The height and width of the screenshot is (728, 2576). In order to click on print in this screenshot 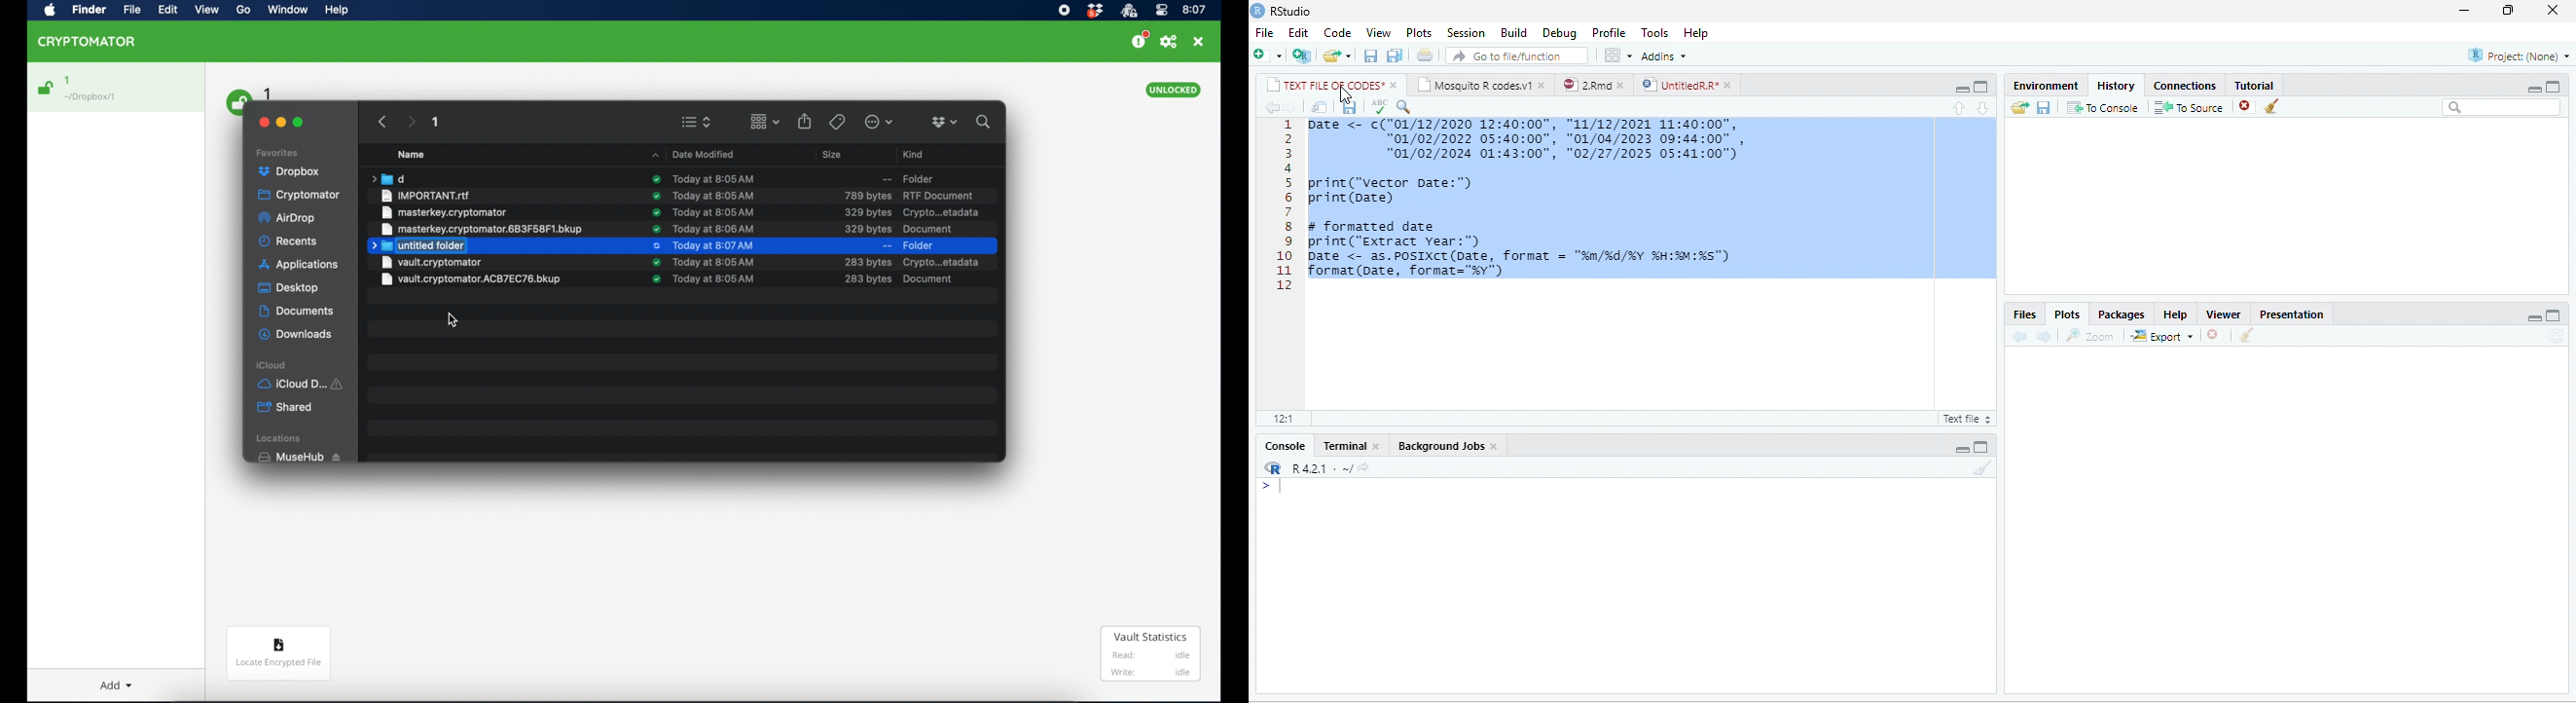, I will do `click(1424, 55)`.